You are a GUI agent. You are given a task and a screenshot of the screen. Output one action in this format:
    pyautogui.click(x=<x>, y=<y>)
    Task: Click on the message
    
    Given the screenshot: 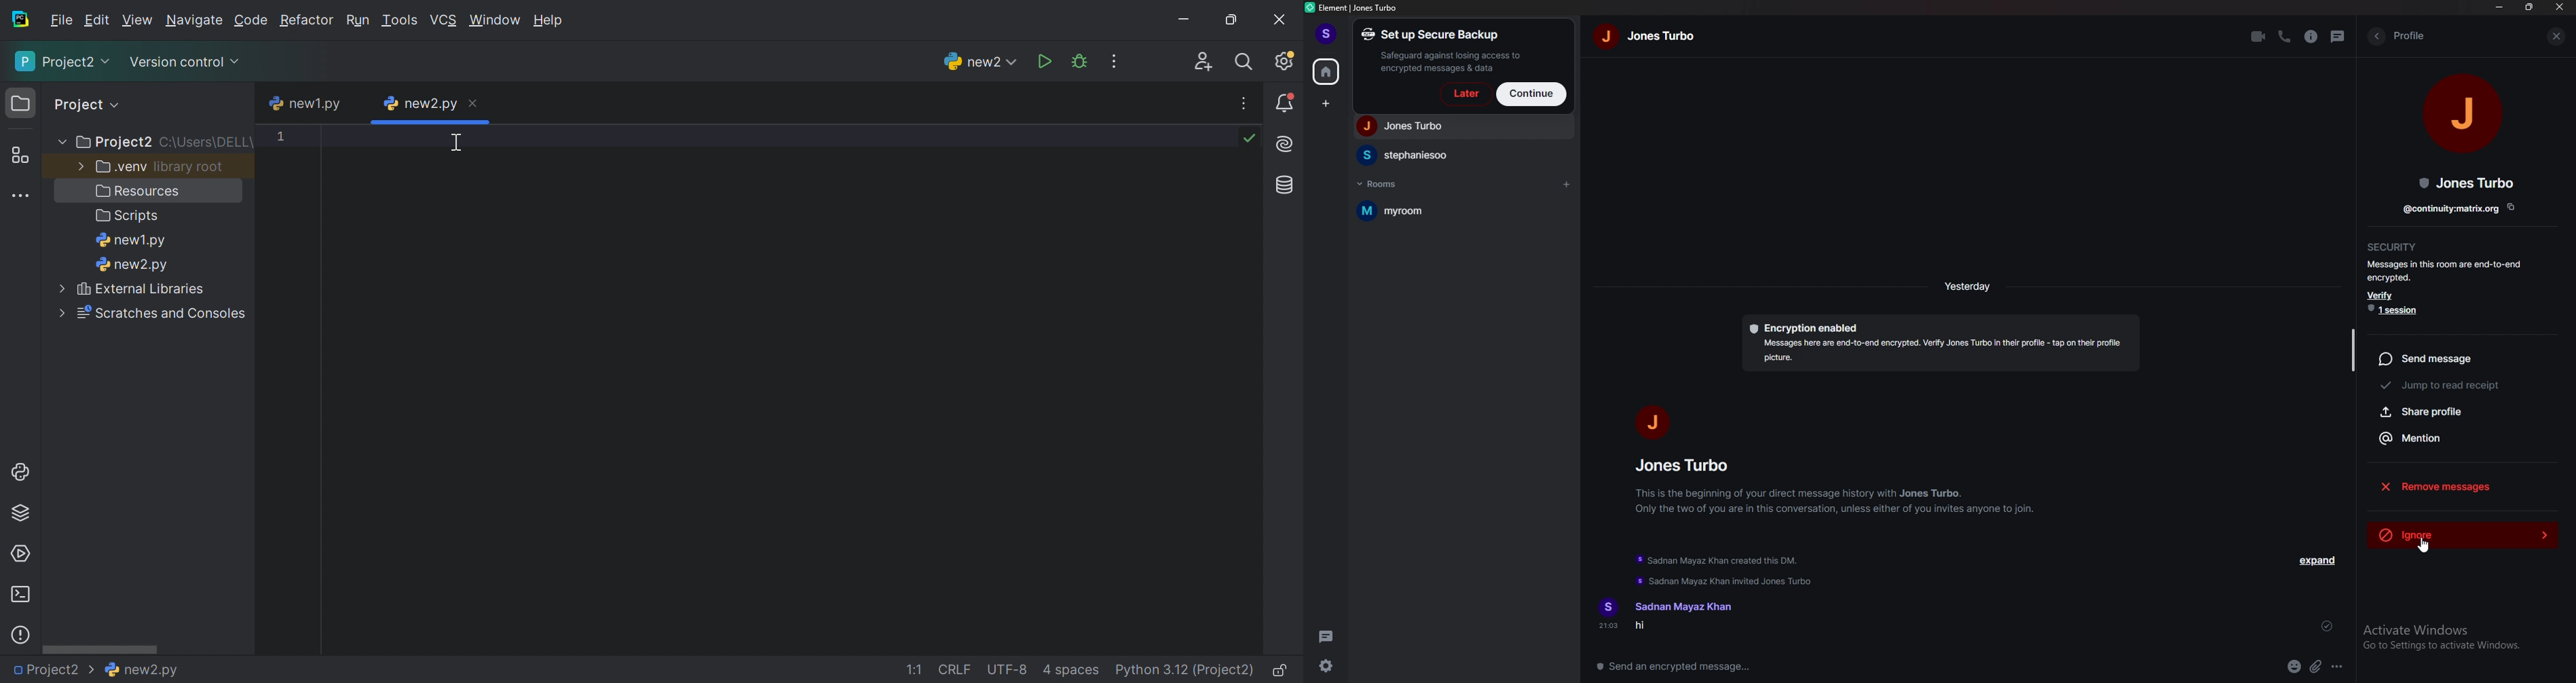 What is the action you would take?
    pyautogui.click(x=1677, y=627)
    